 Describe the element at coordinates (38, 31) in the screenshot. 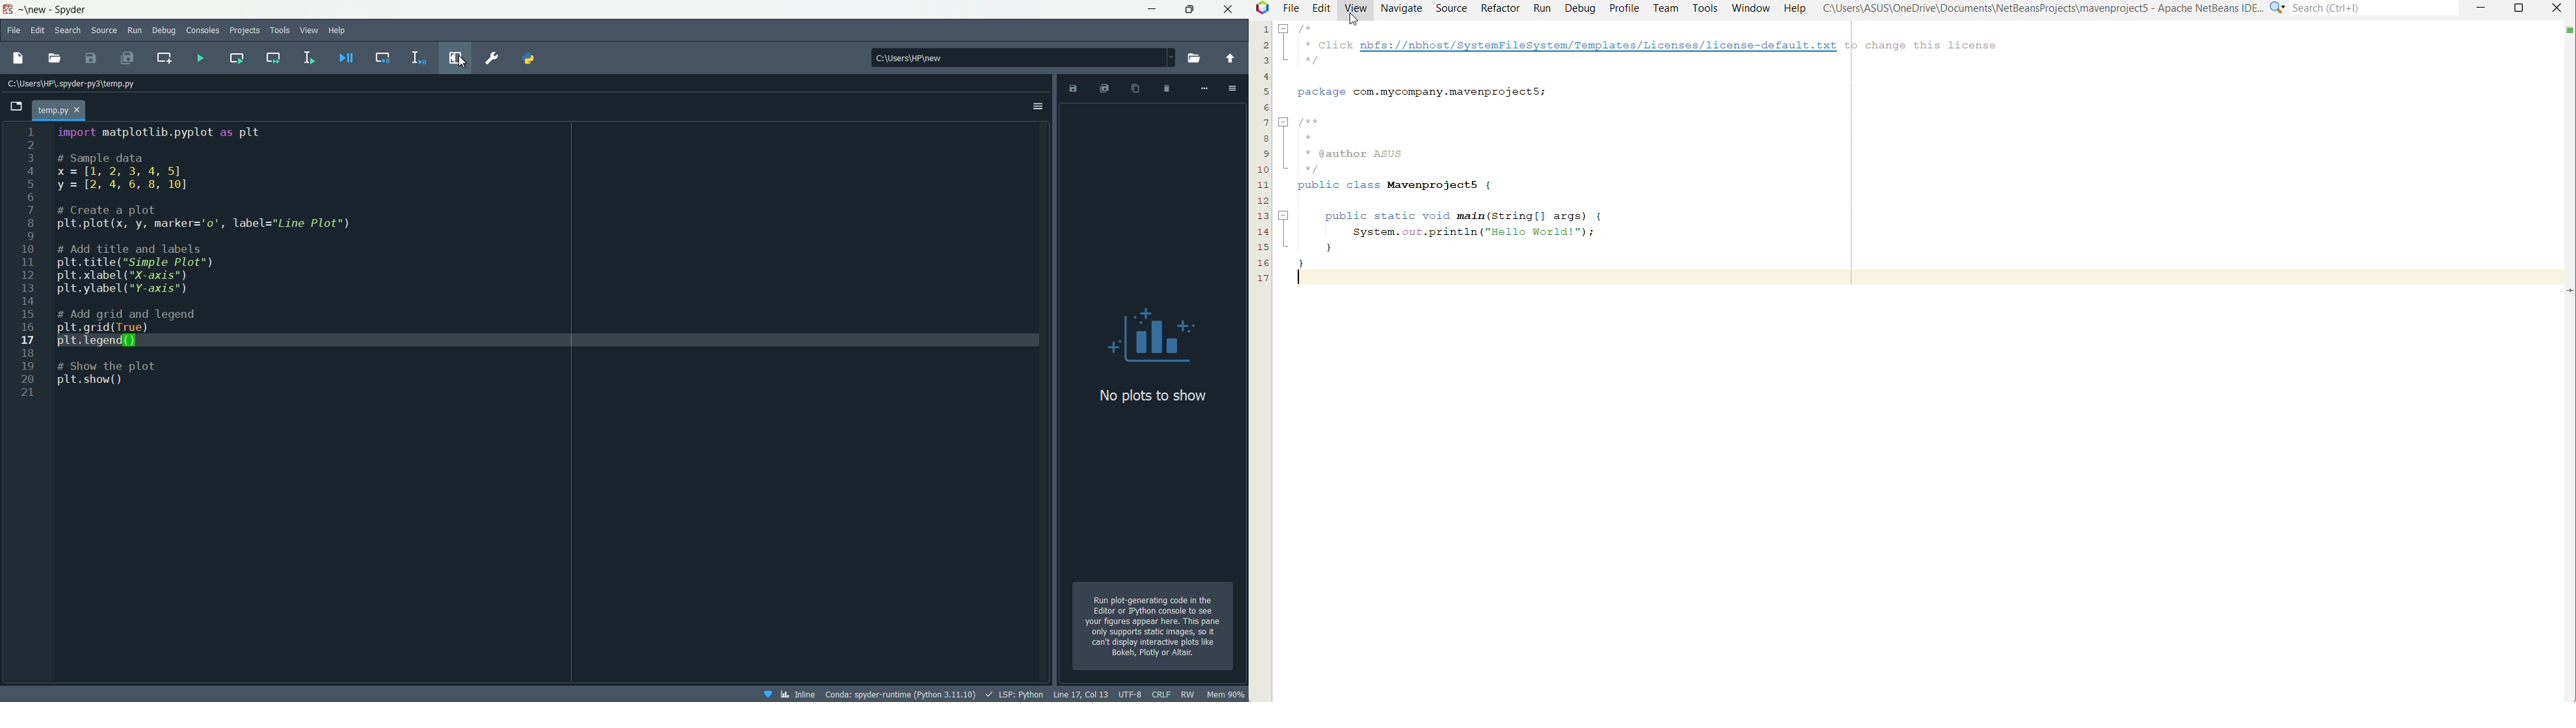

I see `edit` at that location.